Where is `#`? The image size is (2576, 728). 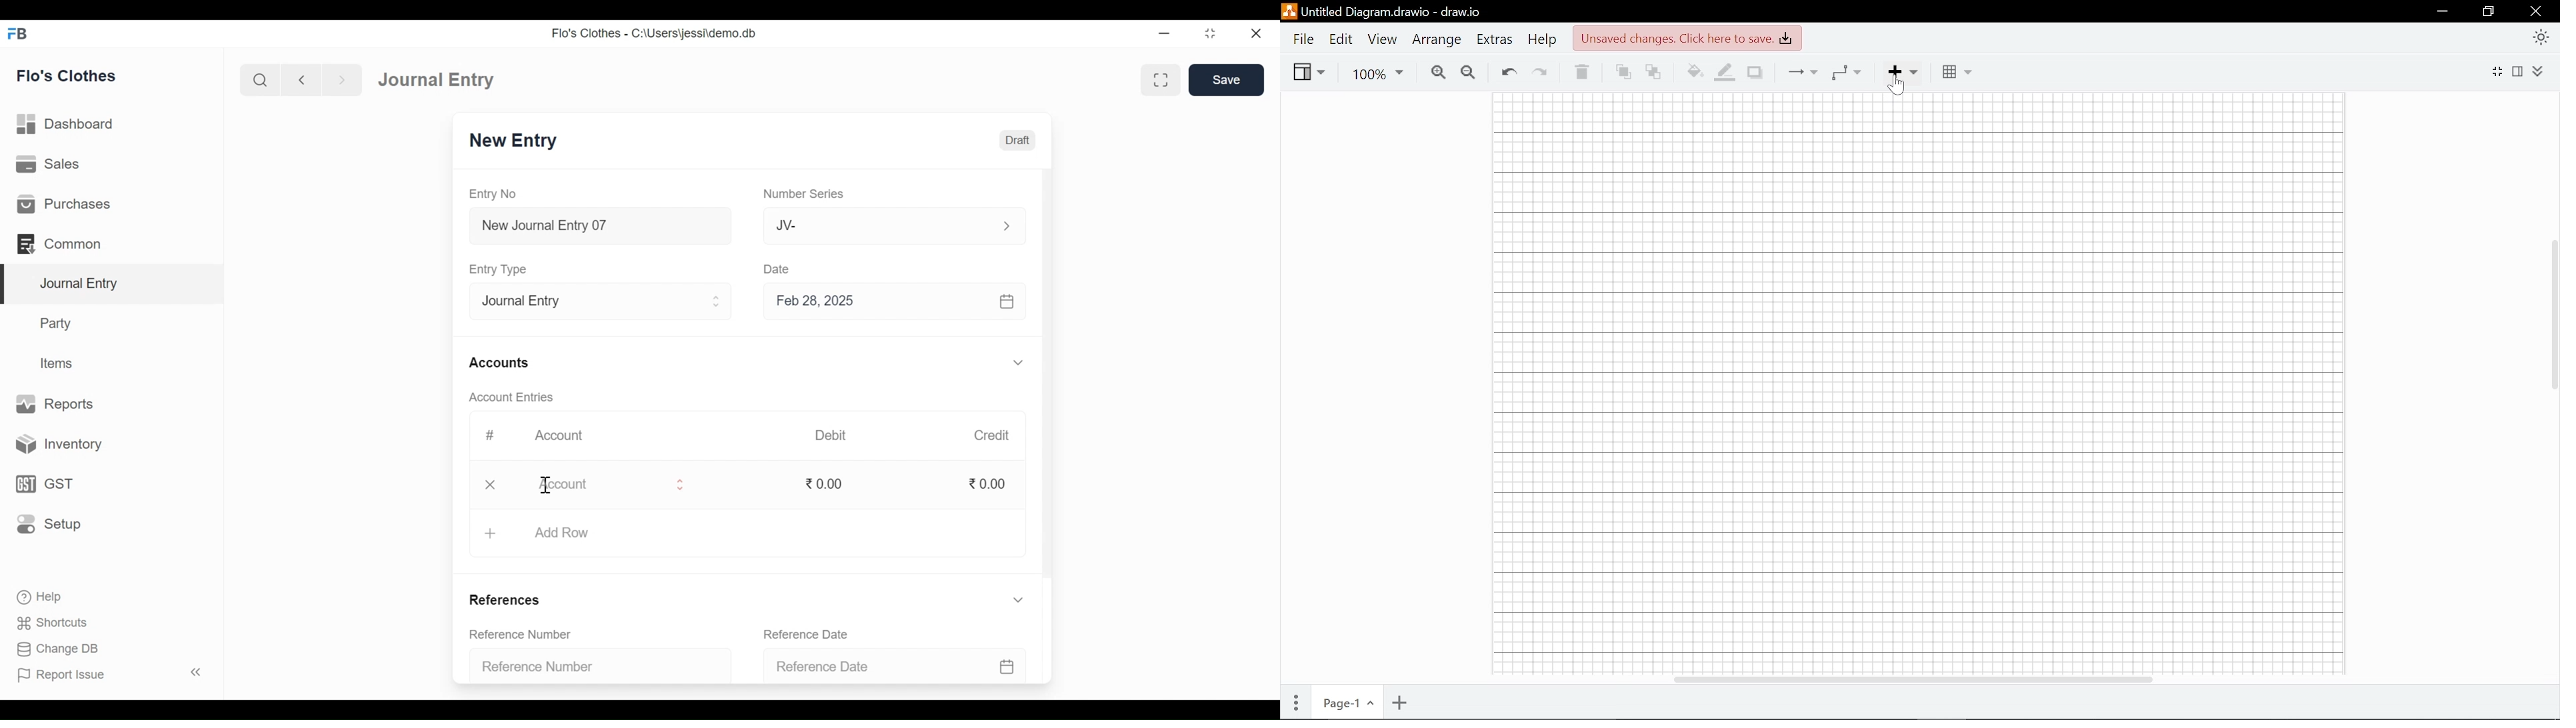
# is located at coordinates (491, 434).